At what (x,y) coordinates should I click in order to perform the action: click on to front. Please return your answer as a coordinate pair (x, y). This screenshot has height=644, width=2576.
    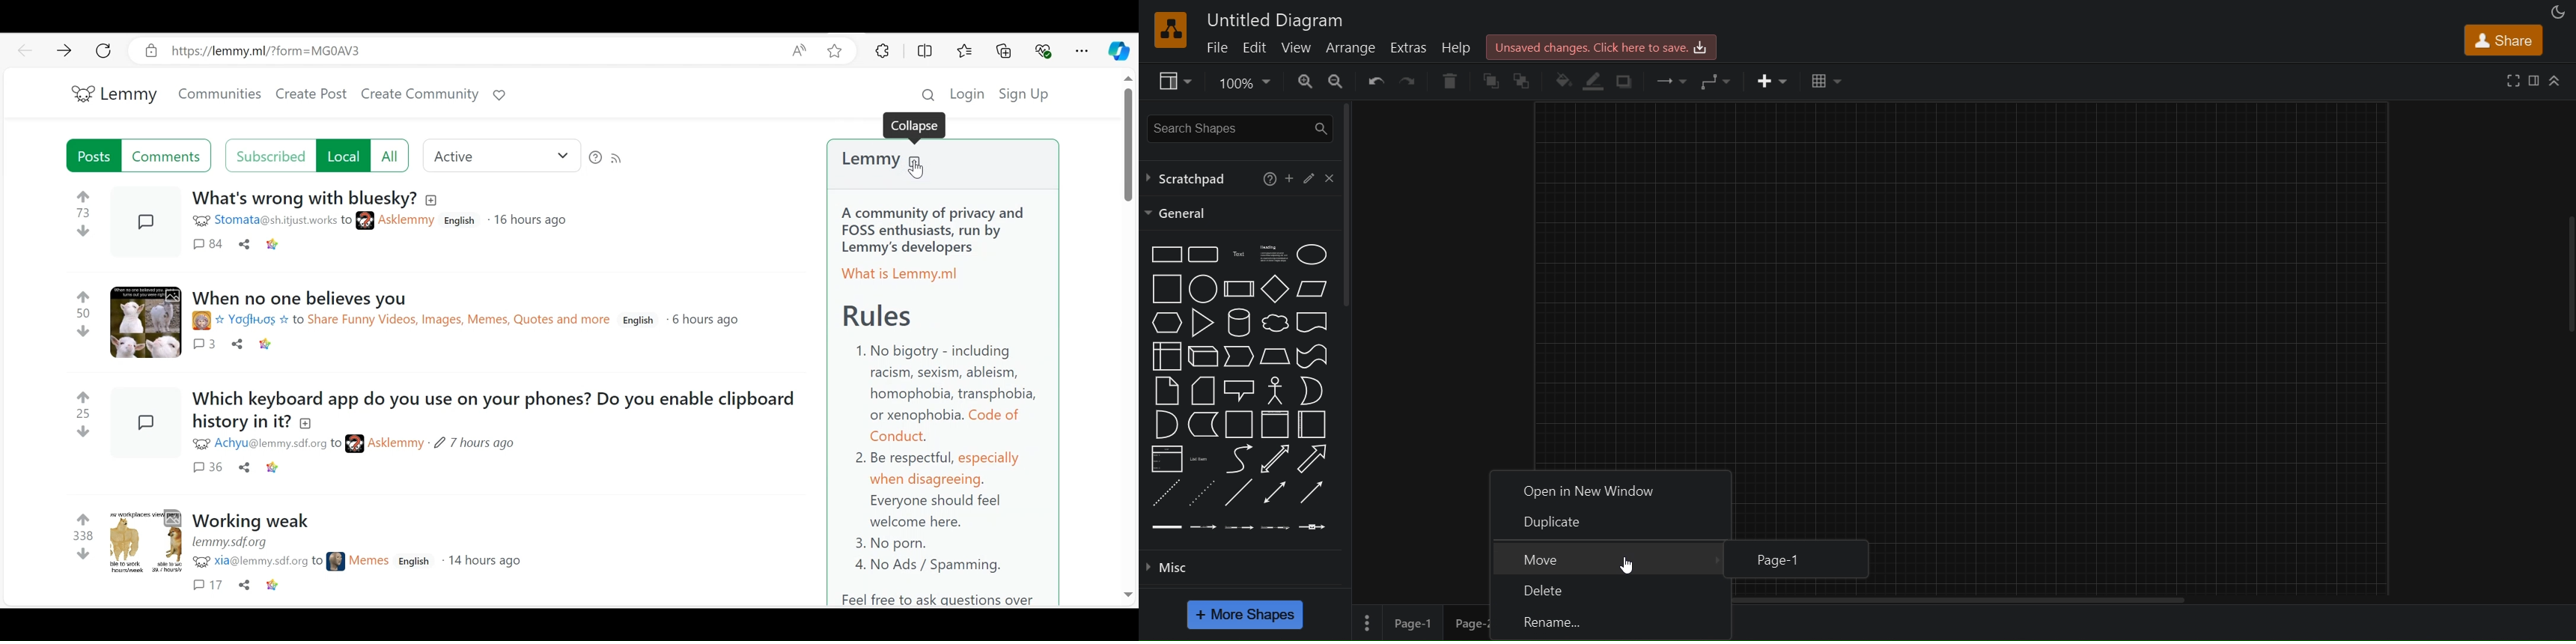
    Looking at the image, I should click on (1491, 81).